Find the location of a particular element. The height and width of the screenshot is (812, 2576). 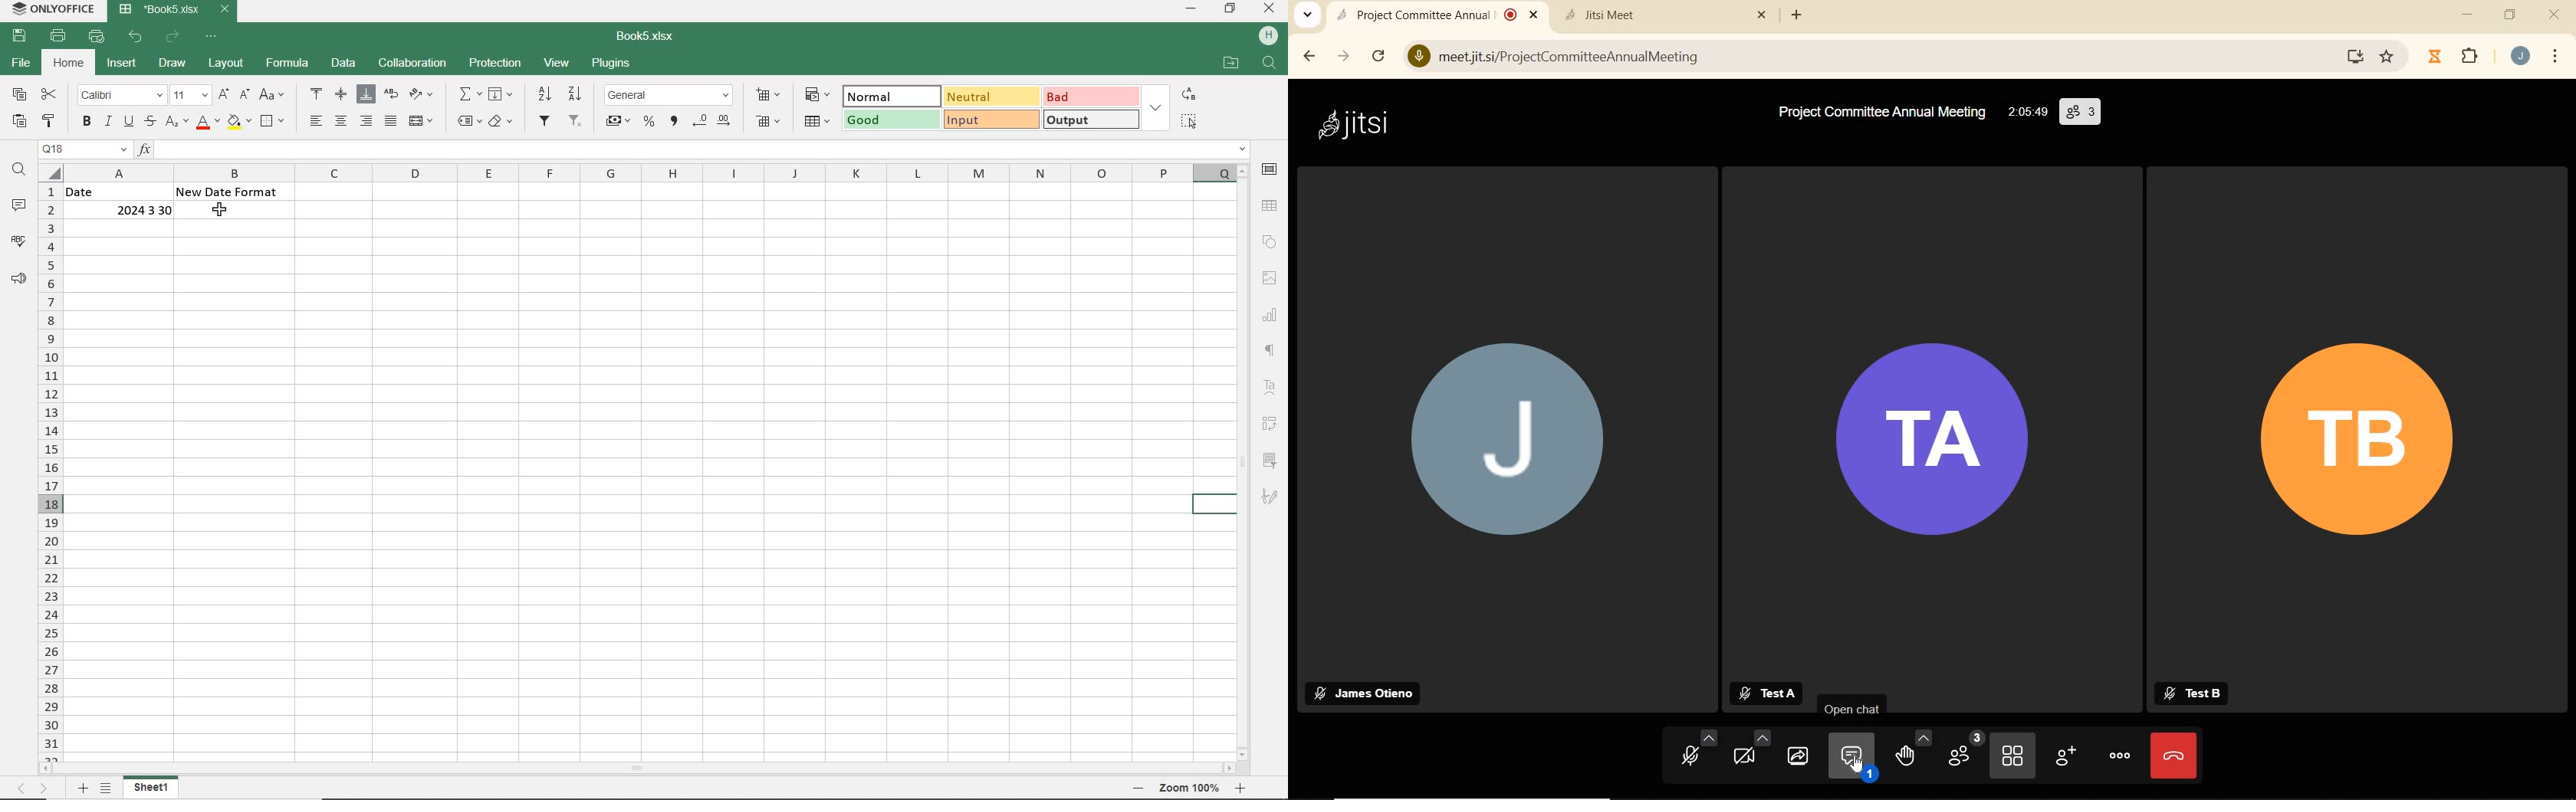

add tab is located at coordinates (1797, 15).